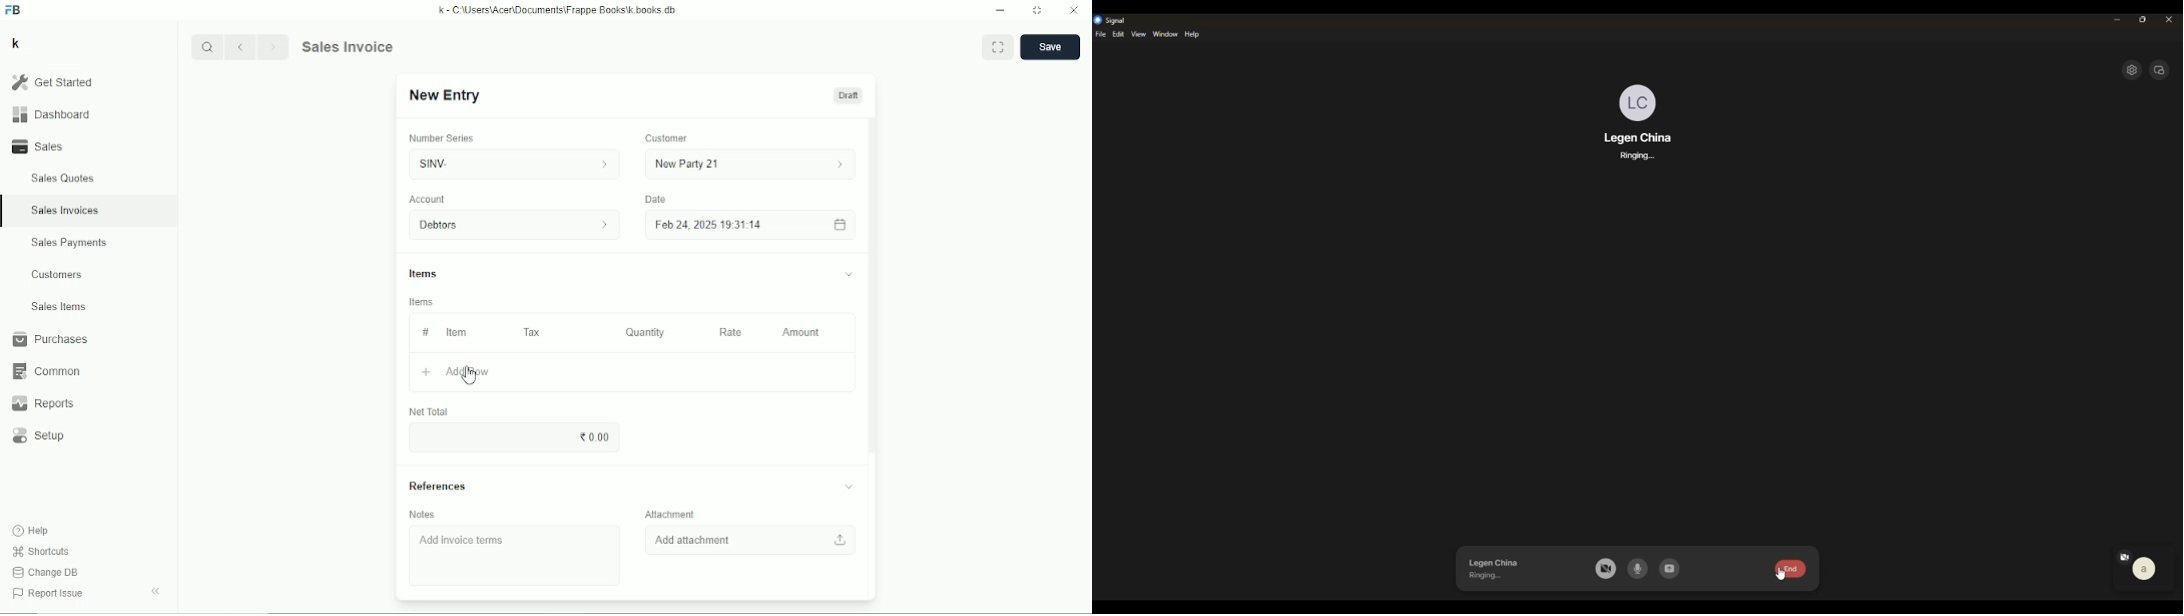  I want to click on camera off, so click(1608, 569).